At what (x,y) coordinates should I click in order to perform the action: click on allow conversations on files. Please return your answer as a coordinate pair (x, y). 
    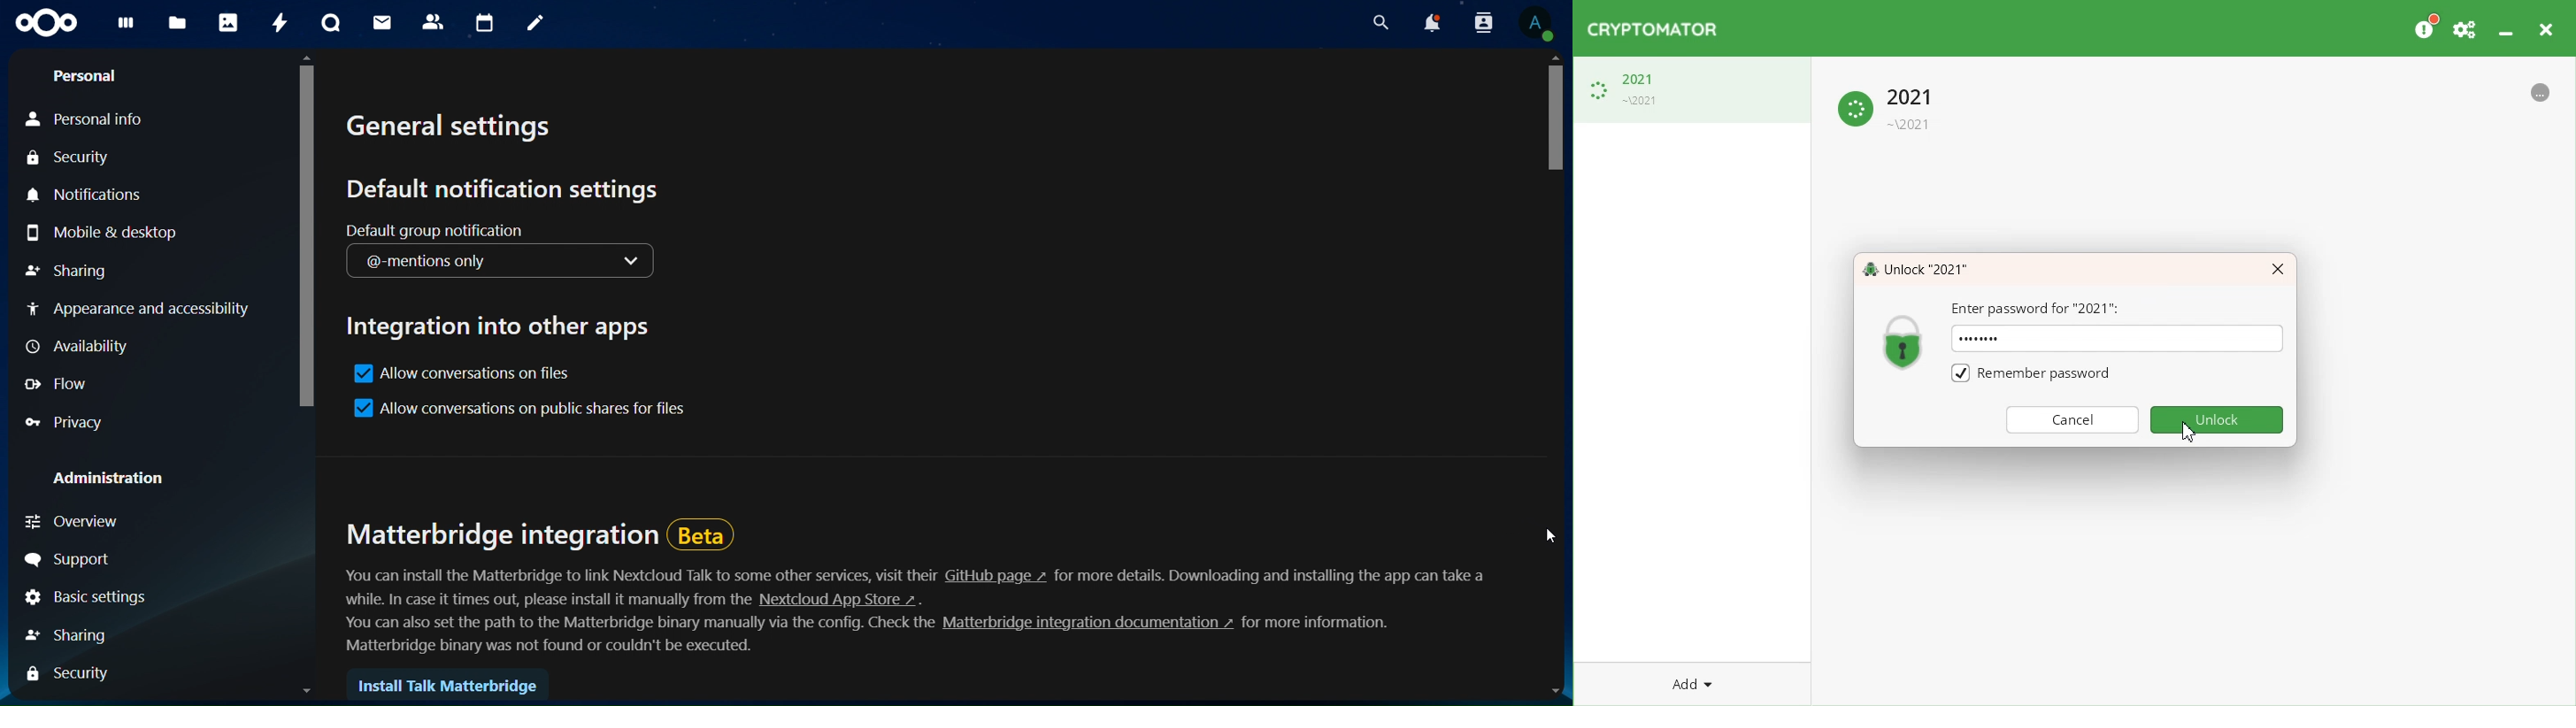
    Looking at the image, I should click on (460, 373).